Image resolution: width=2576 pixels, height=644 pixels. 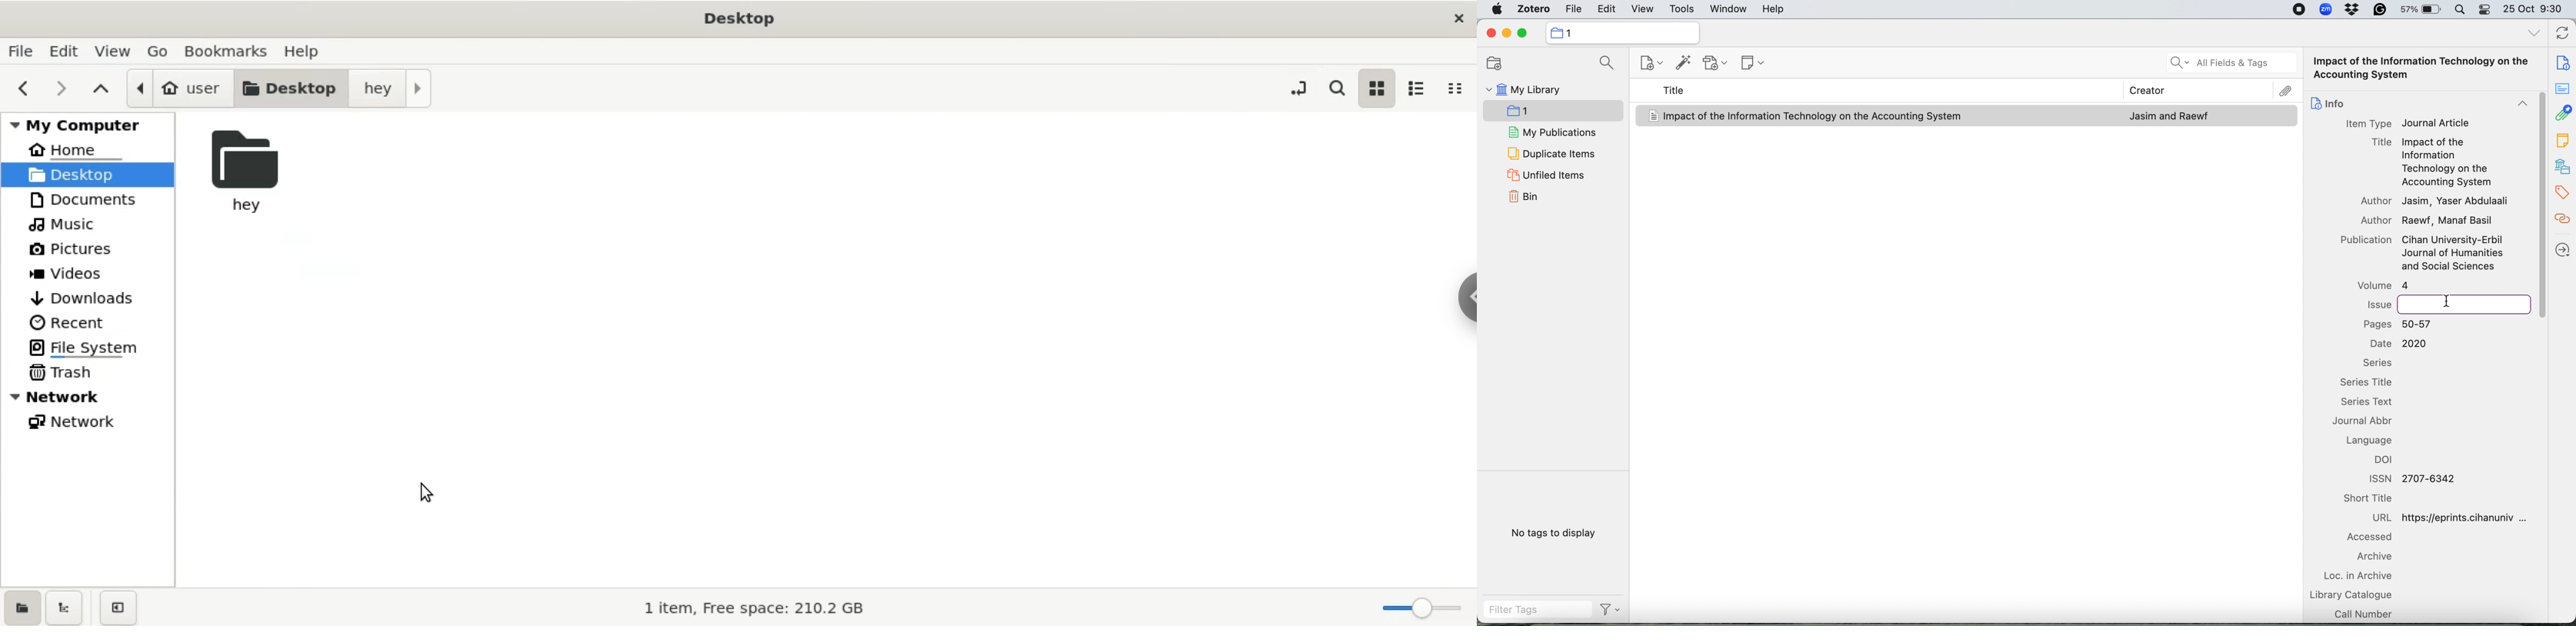 What do you see at coordinates (2457, 517) in the screenshot?
I see `url` at bounding box center [2457, 517].